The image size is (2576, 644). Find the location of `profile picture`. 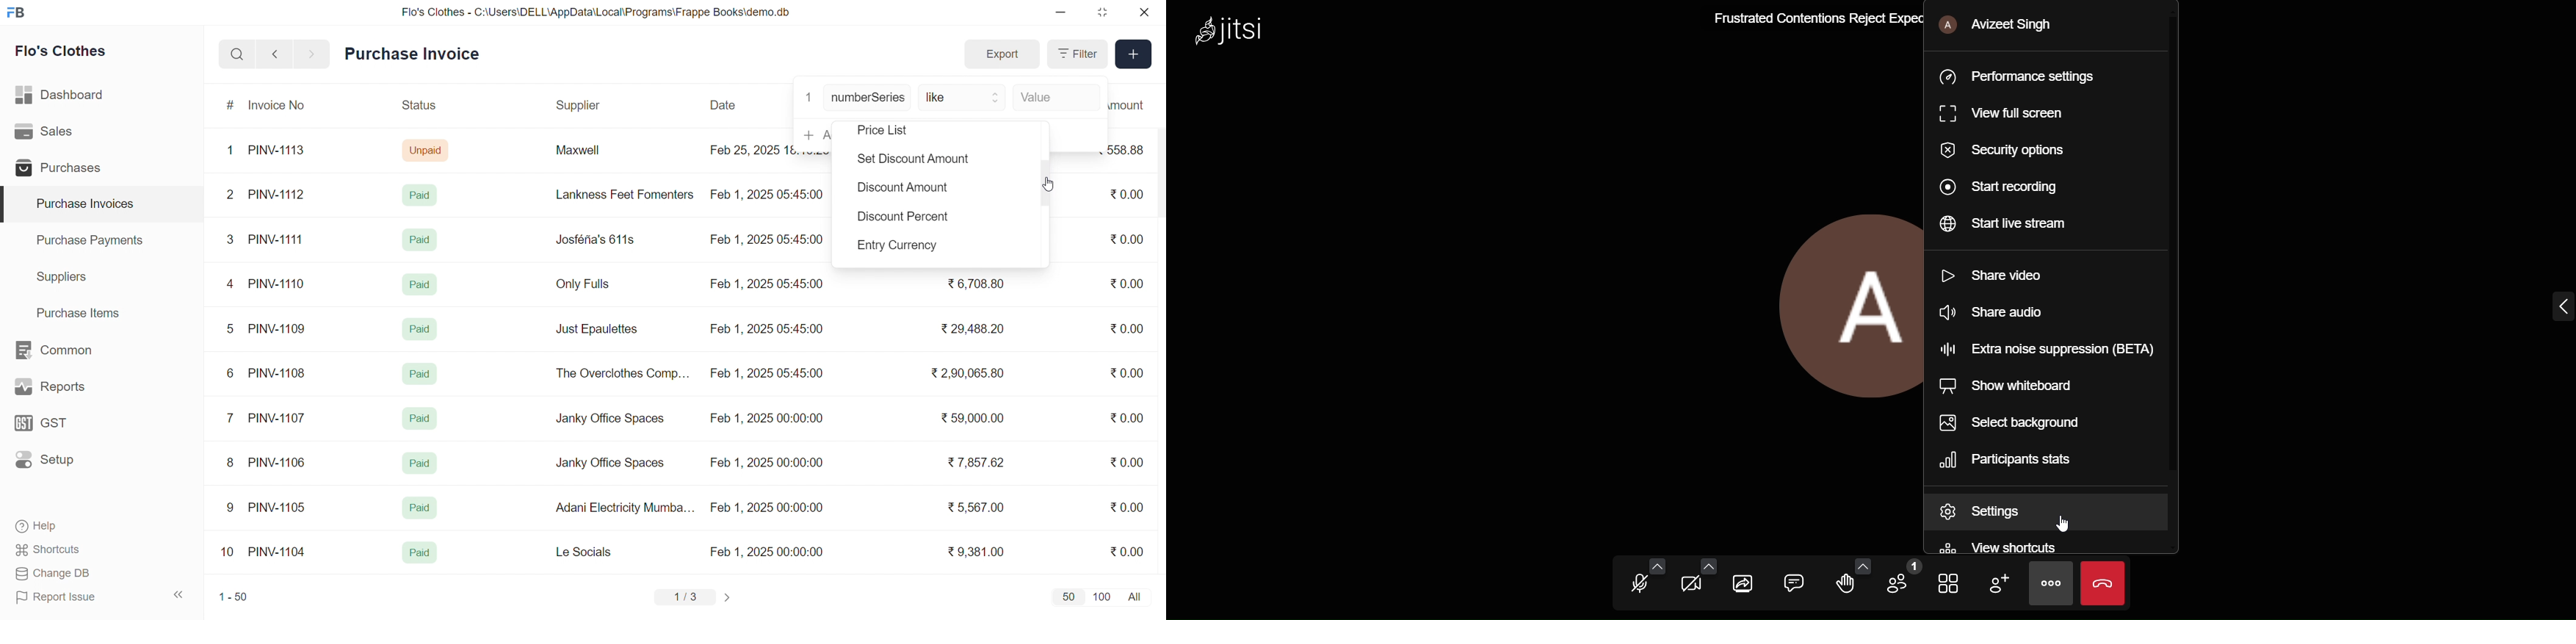

profile picture is located at coordinates (1831, 305).